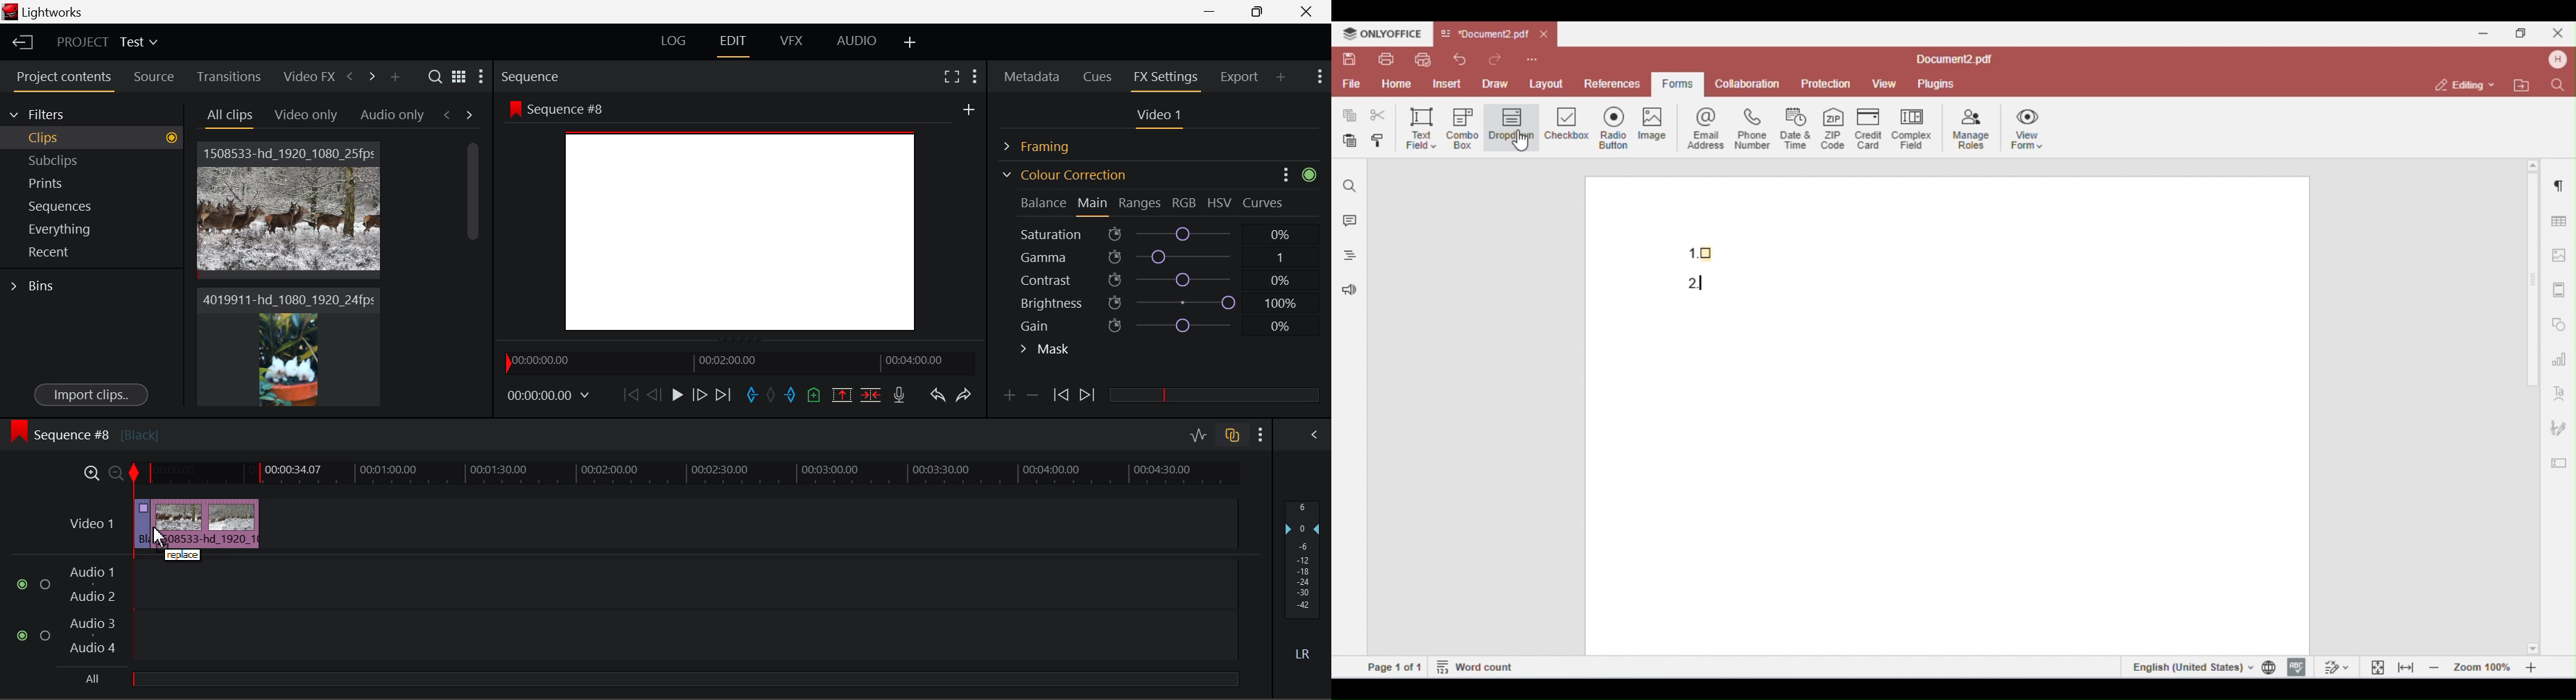 Image resolution: width=2576 pixels, height=700 pixels. What do you see at coordinates (753, 396) in the screenshot?
I see `Mark In` at bounding box center [753, 396].